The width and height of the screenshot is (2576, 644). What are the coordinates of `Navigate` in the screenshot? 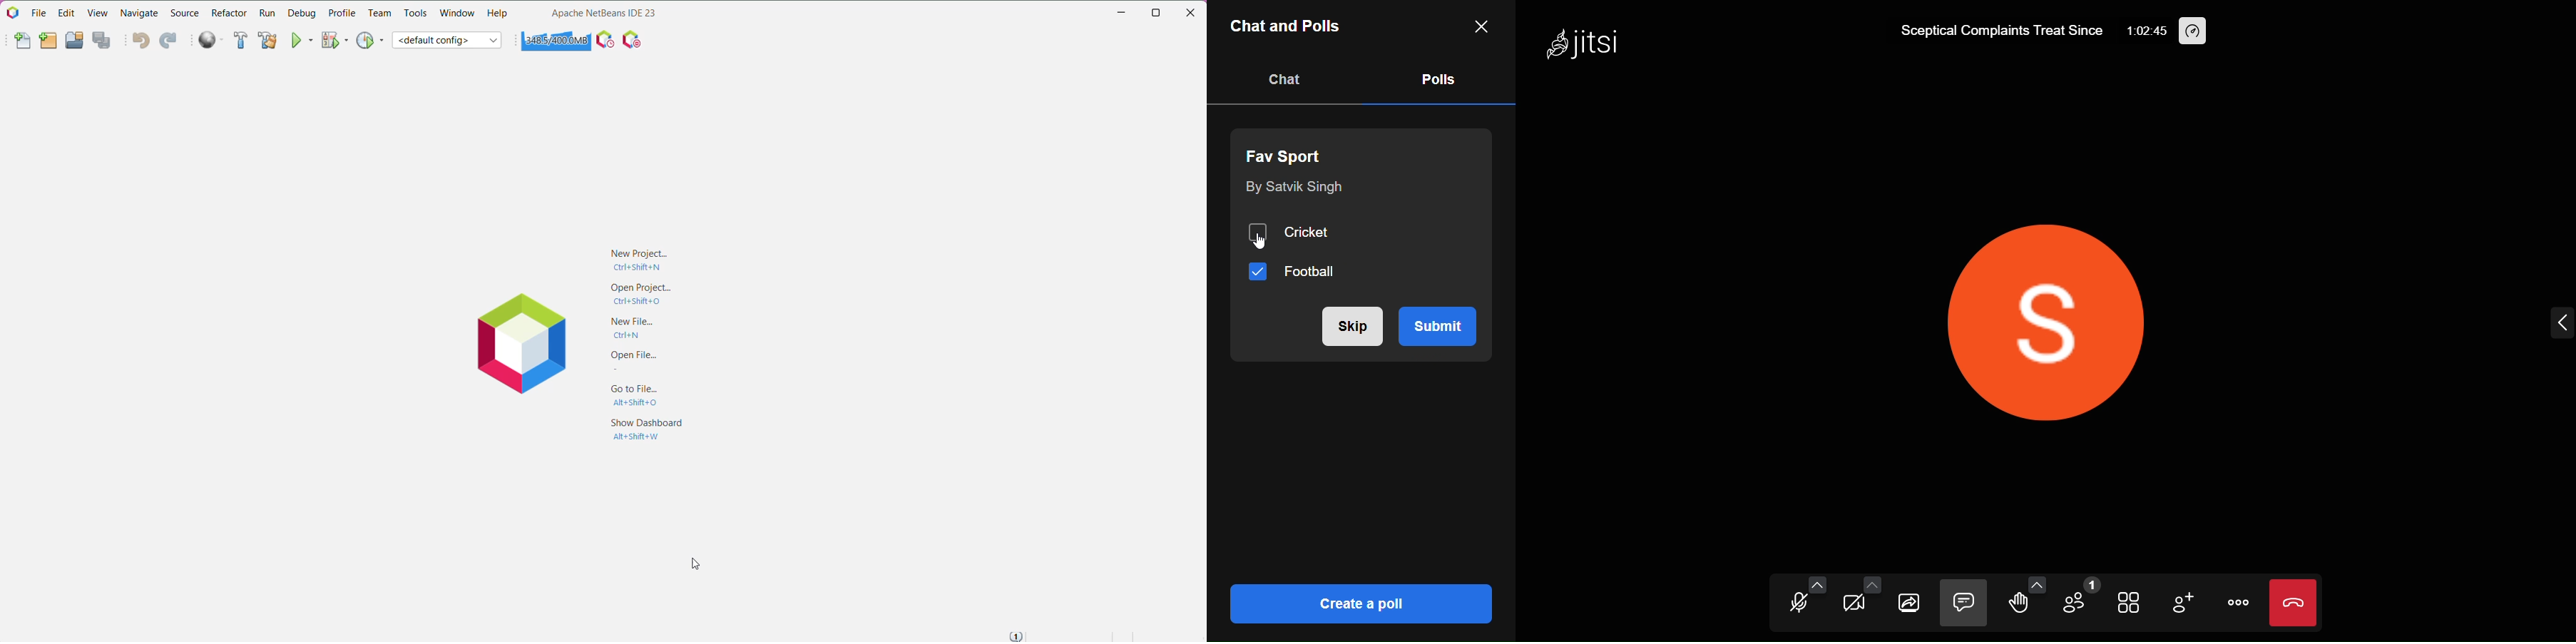 It's located at (141, 12).